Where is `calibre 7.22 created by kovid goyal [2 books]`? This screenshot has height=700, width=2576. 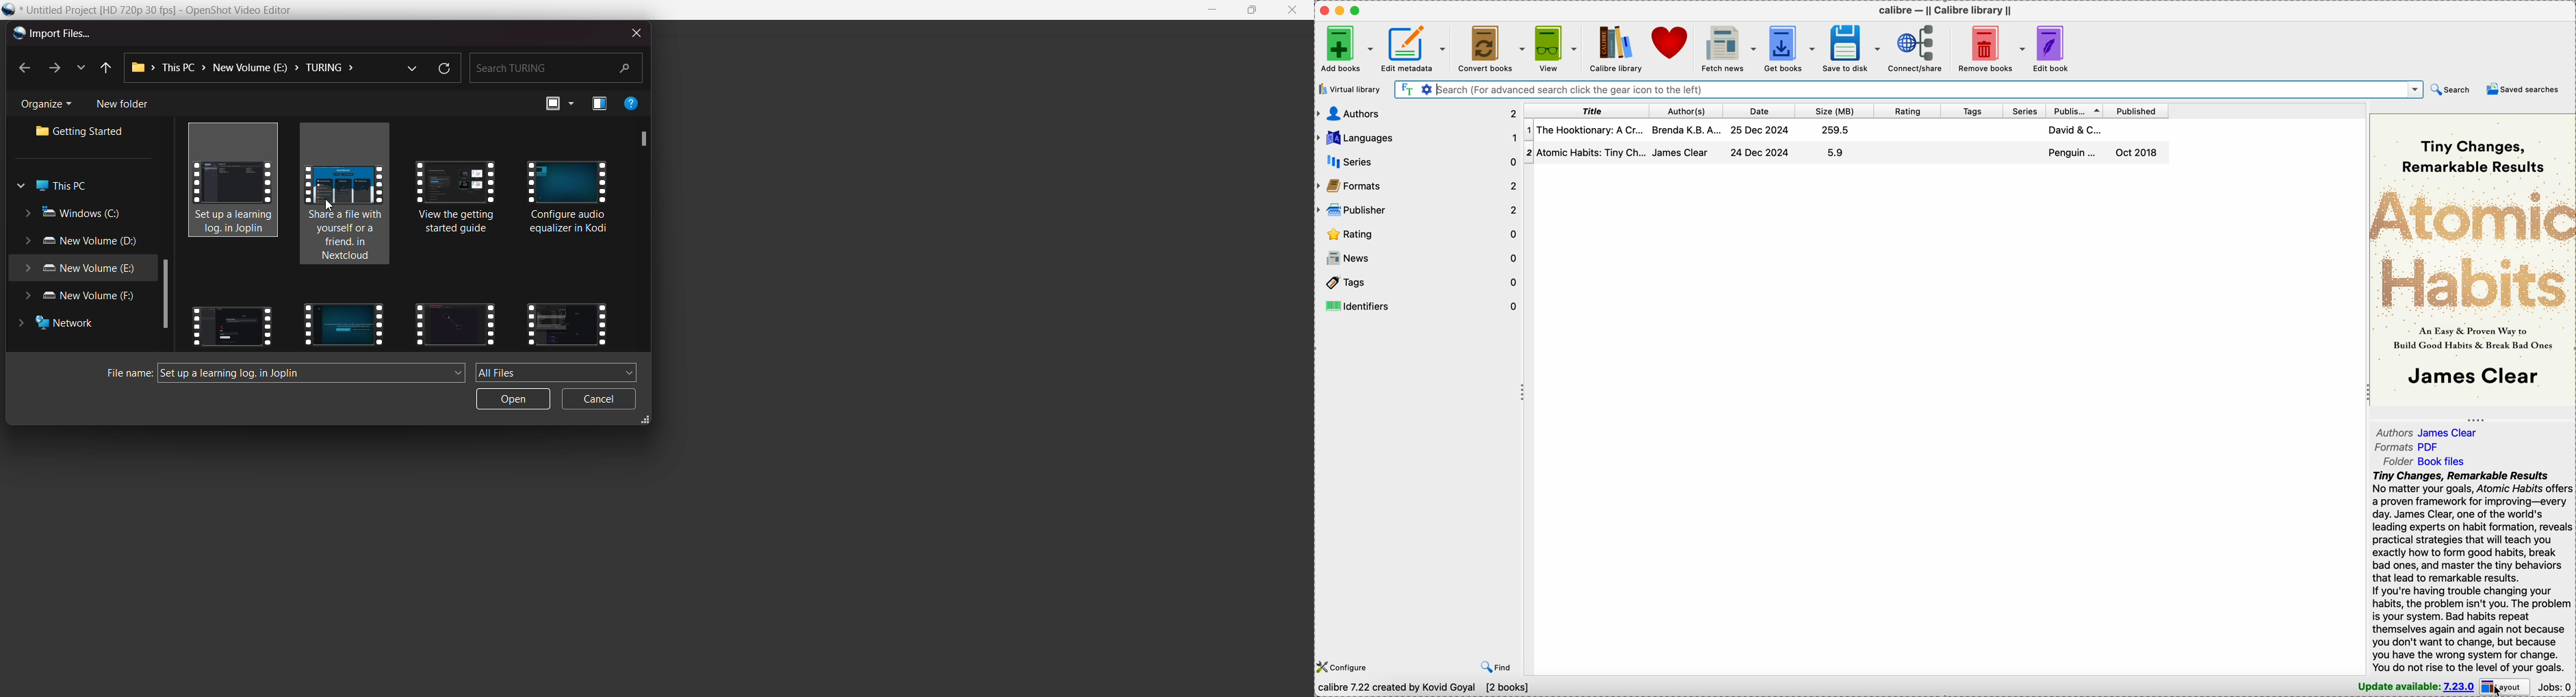 calibre 7.22 created by kovid goyal [2 books] is located at coordinates (1425, 689).